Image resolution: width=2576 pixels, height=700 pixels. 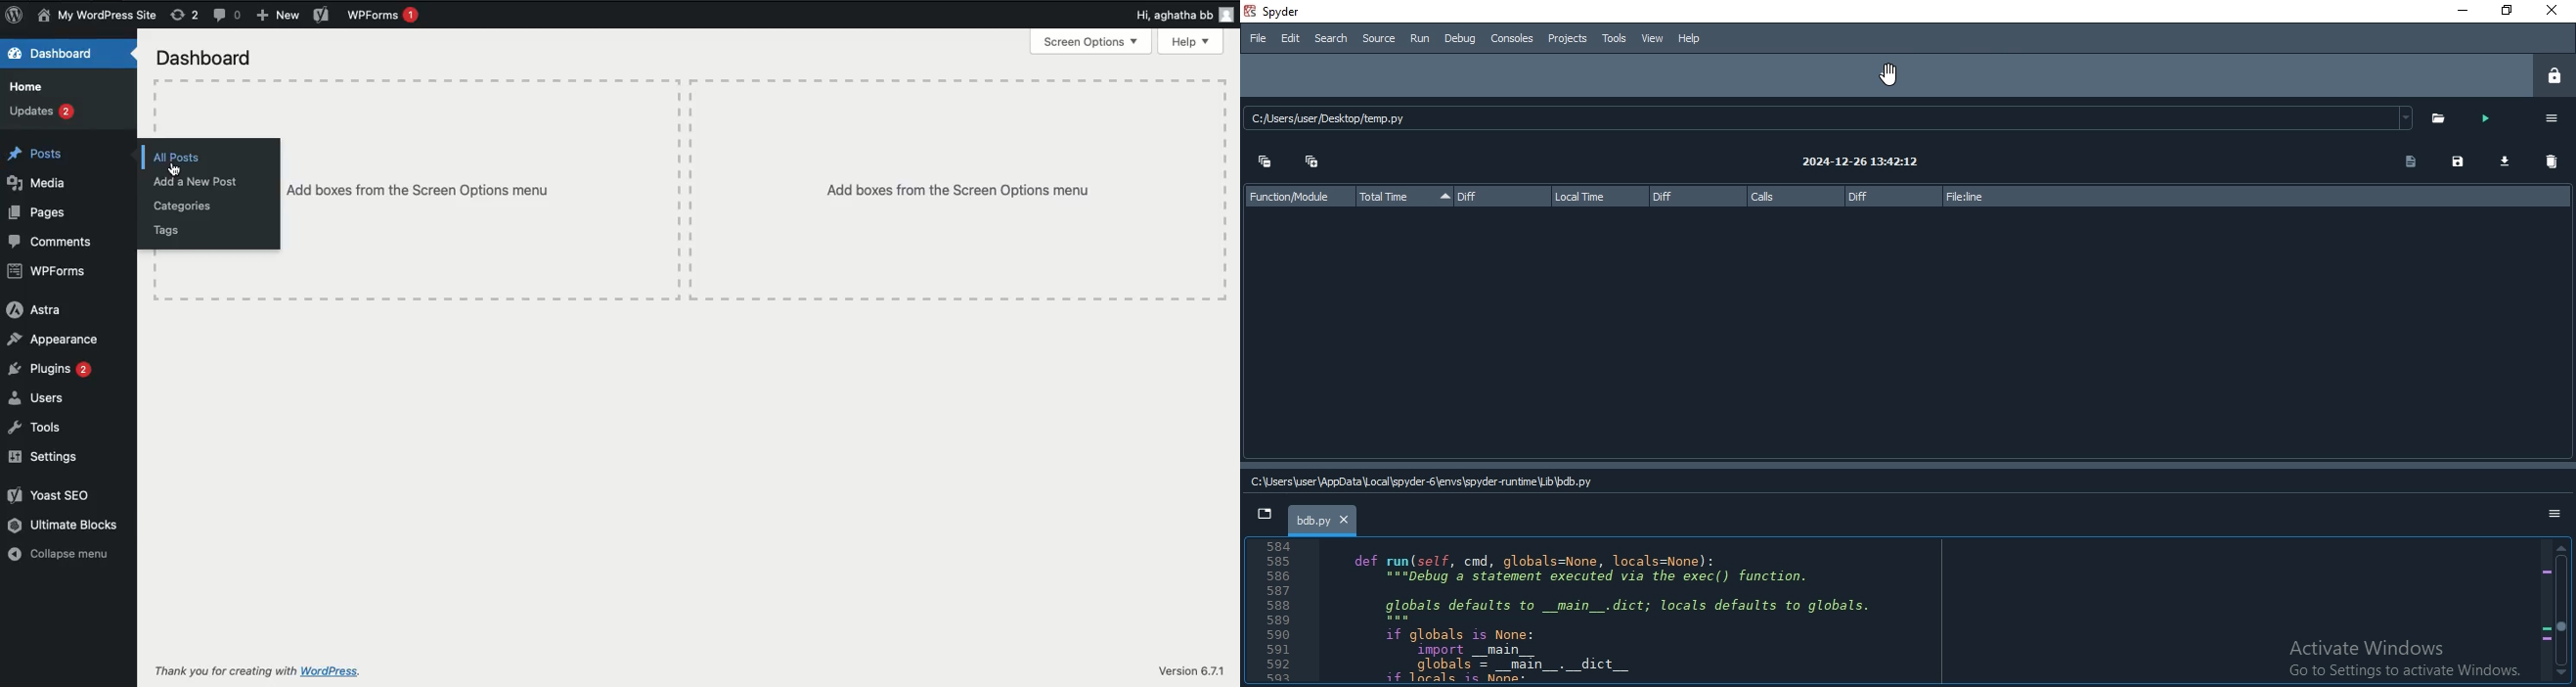 What do you see at coordinates (180, 158) in the screenshot?
I see `All posts` at bounding box center [180, 158].